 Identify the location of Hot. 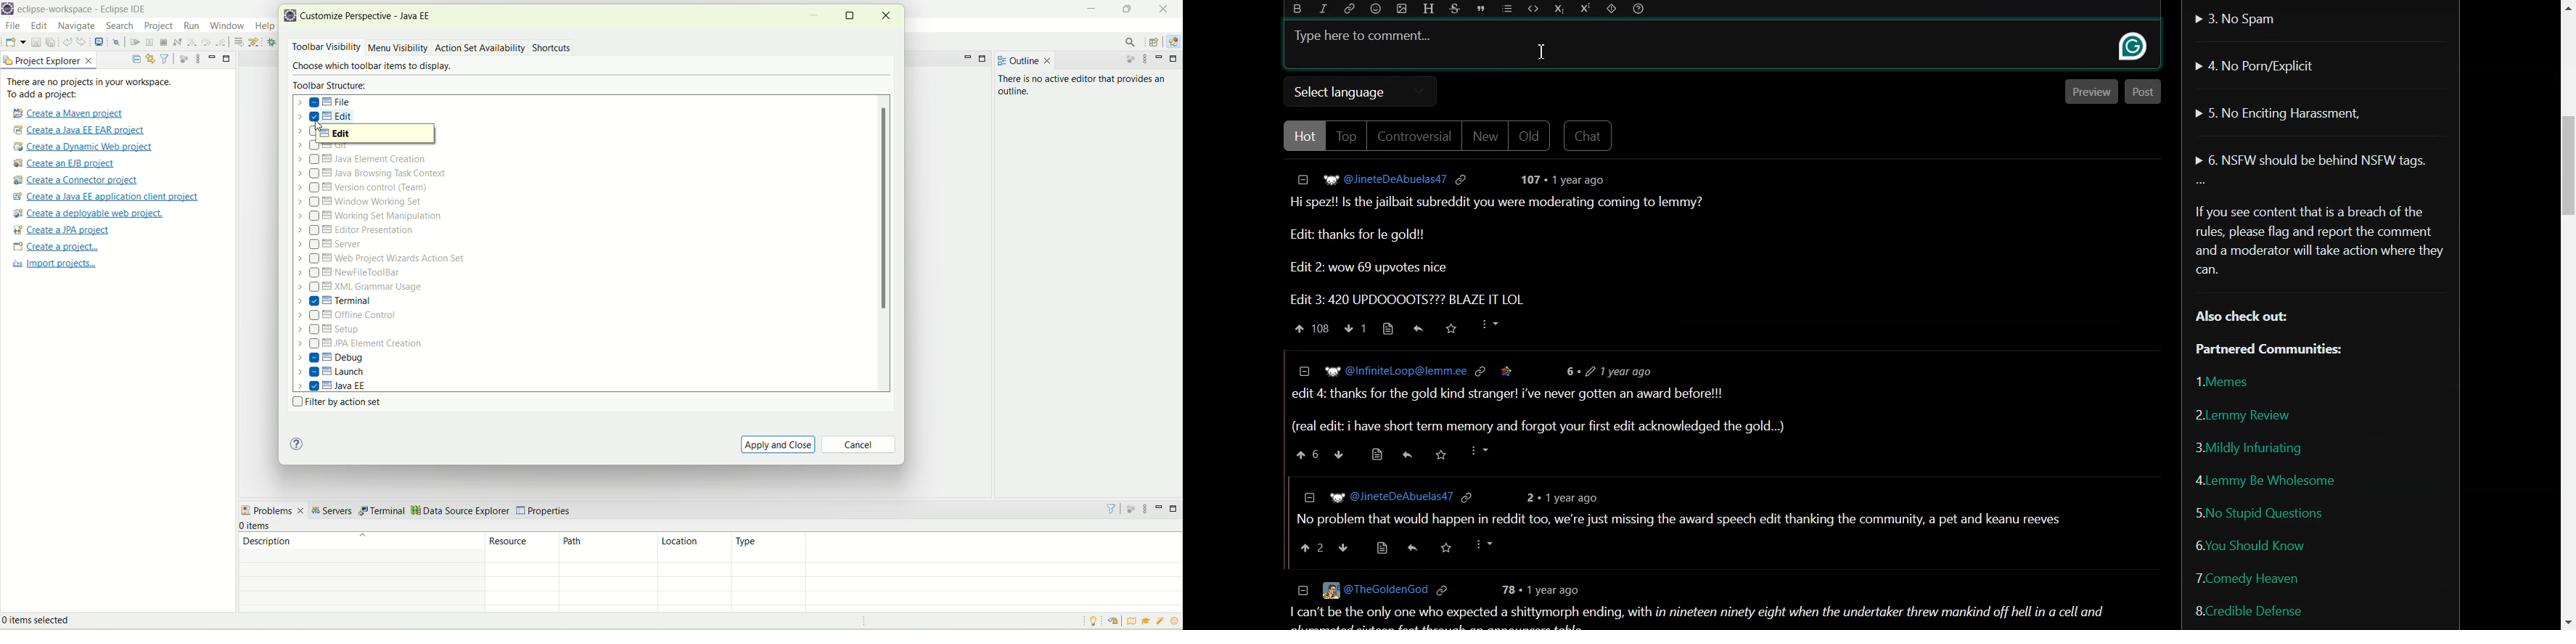
(1303, 136).